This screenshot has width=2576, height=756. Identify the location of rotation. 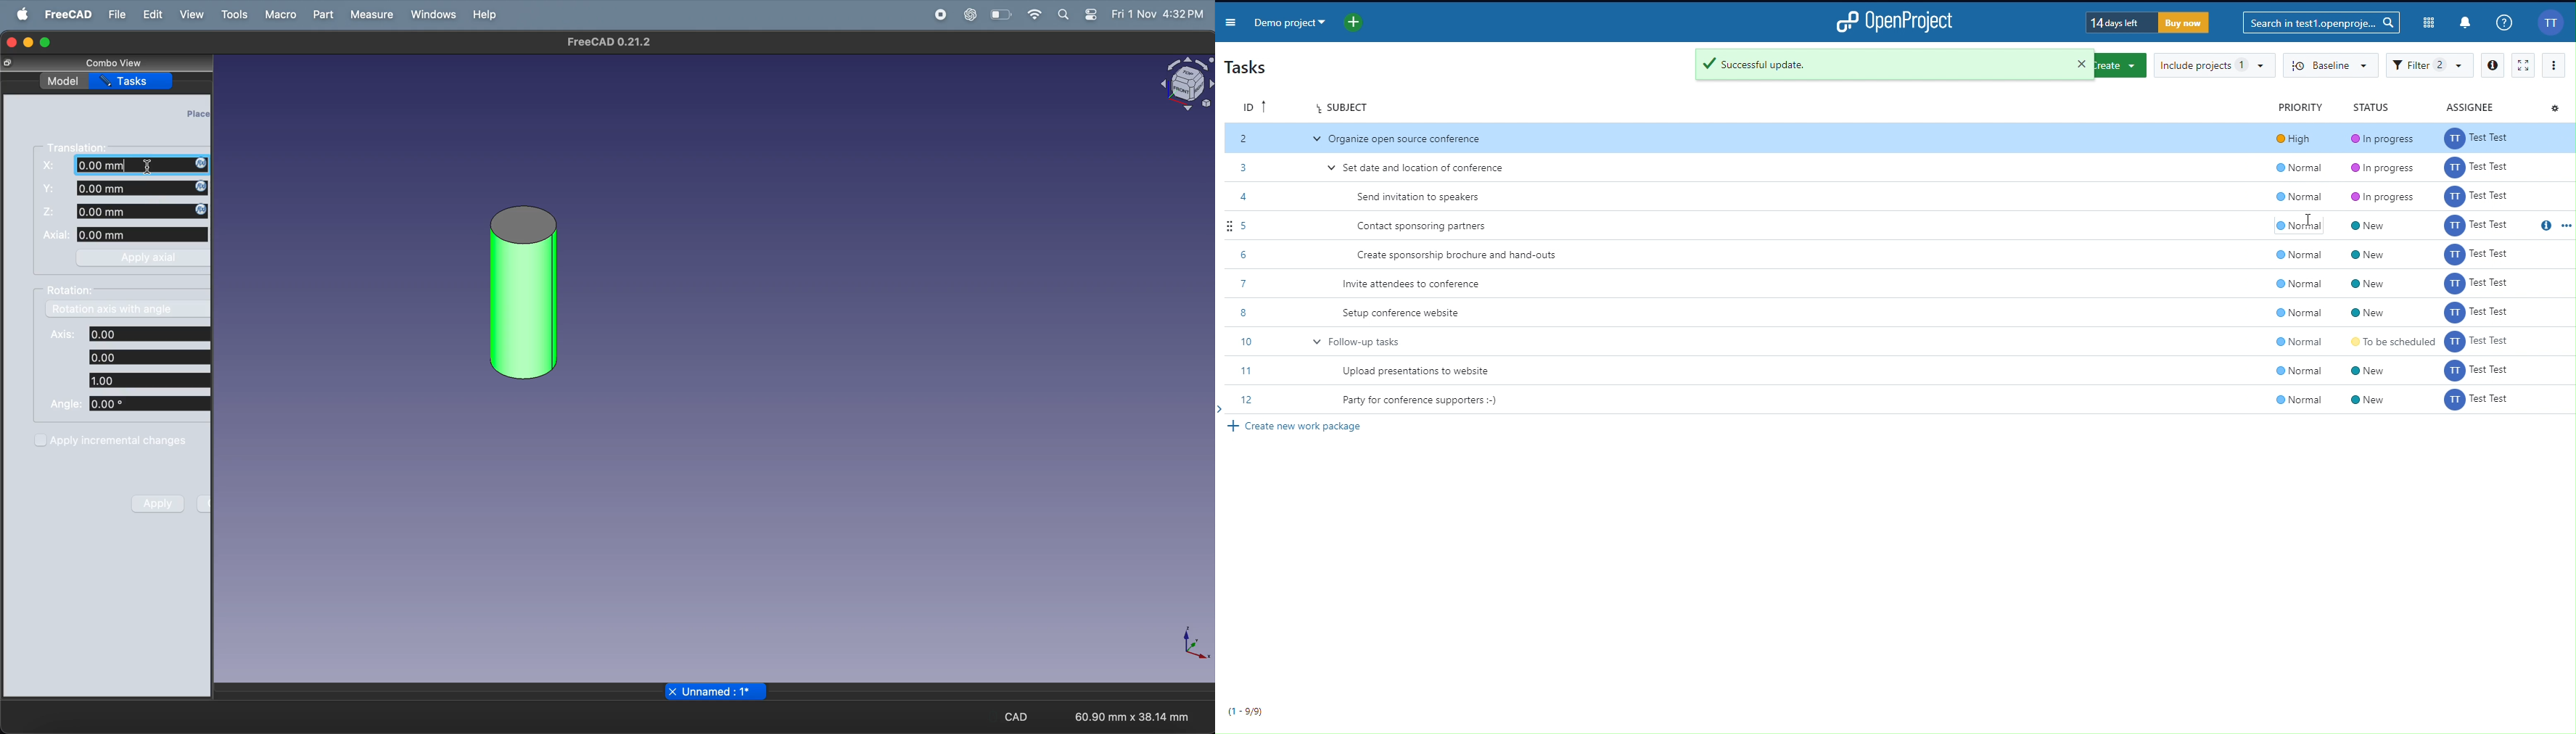
(75, 292).